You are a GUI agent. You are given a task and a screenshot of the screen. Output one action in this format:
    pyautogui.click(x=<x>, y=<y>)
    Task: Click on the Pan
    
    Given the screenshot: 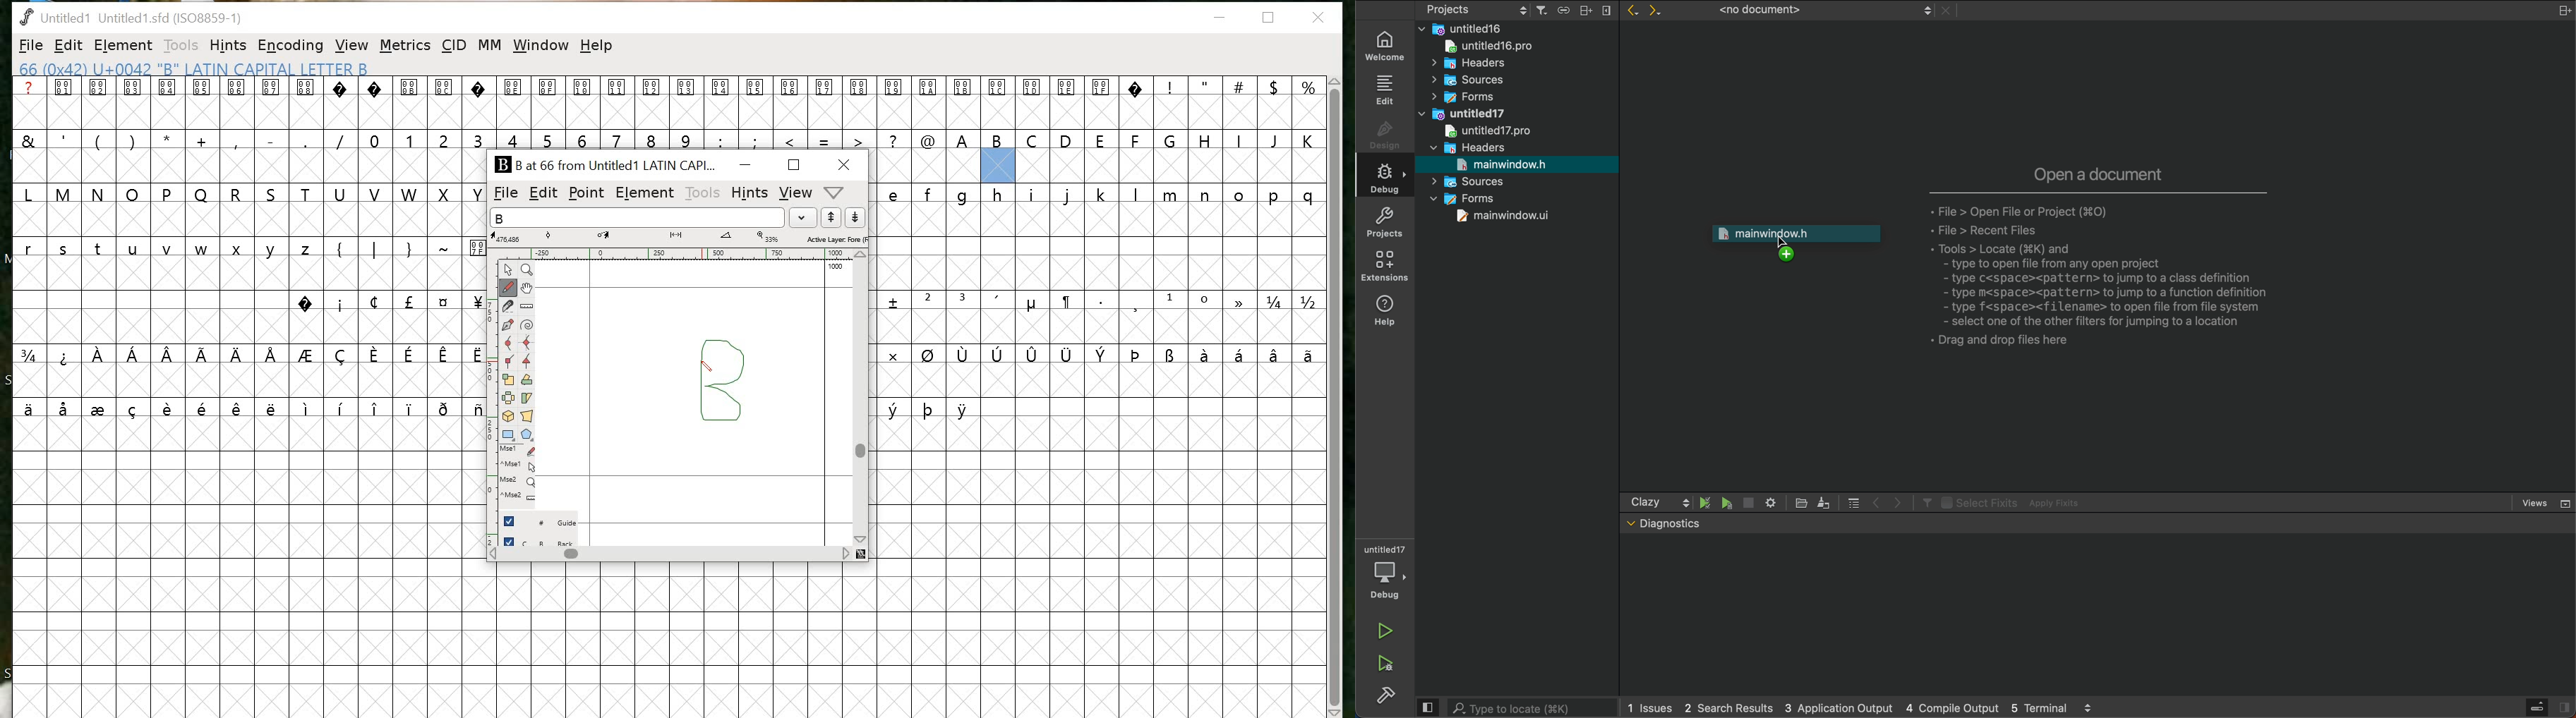 What is the action you would take?
    pyautogui.click(x=527, y=289)
    